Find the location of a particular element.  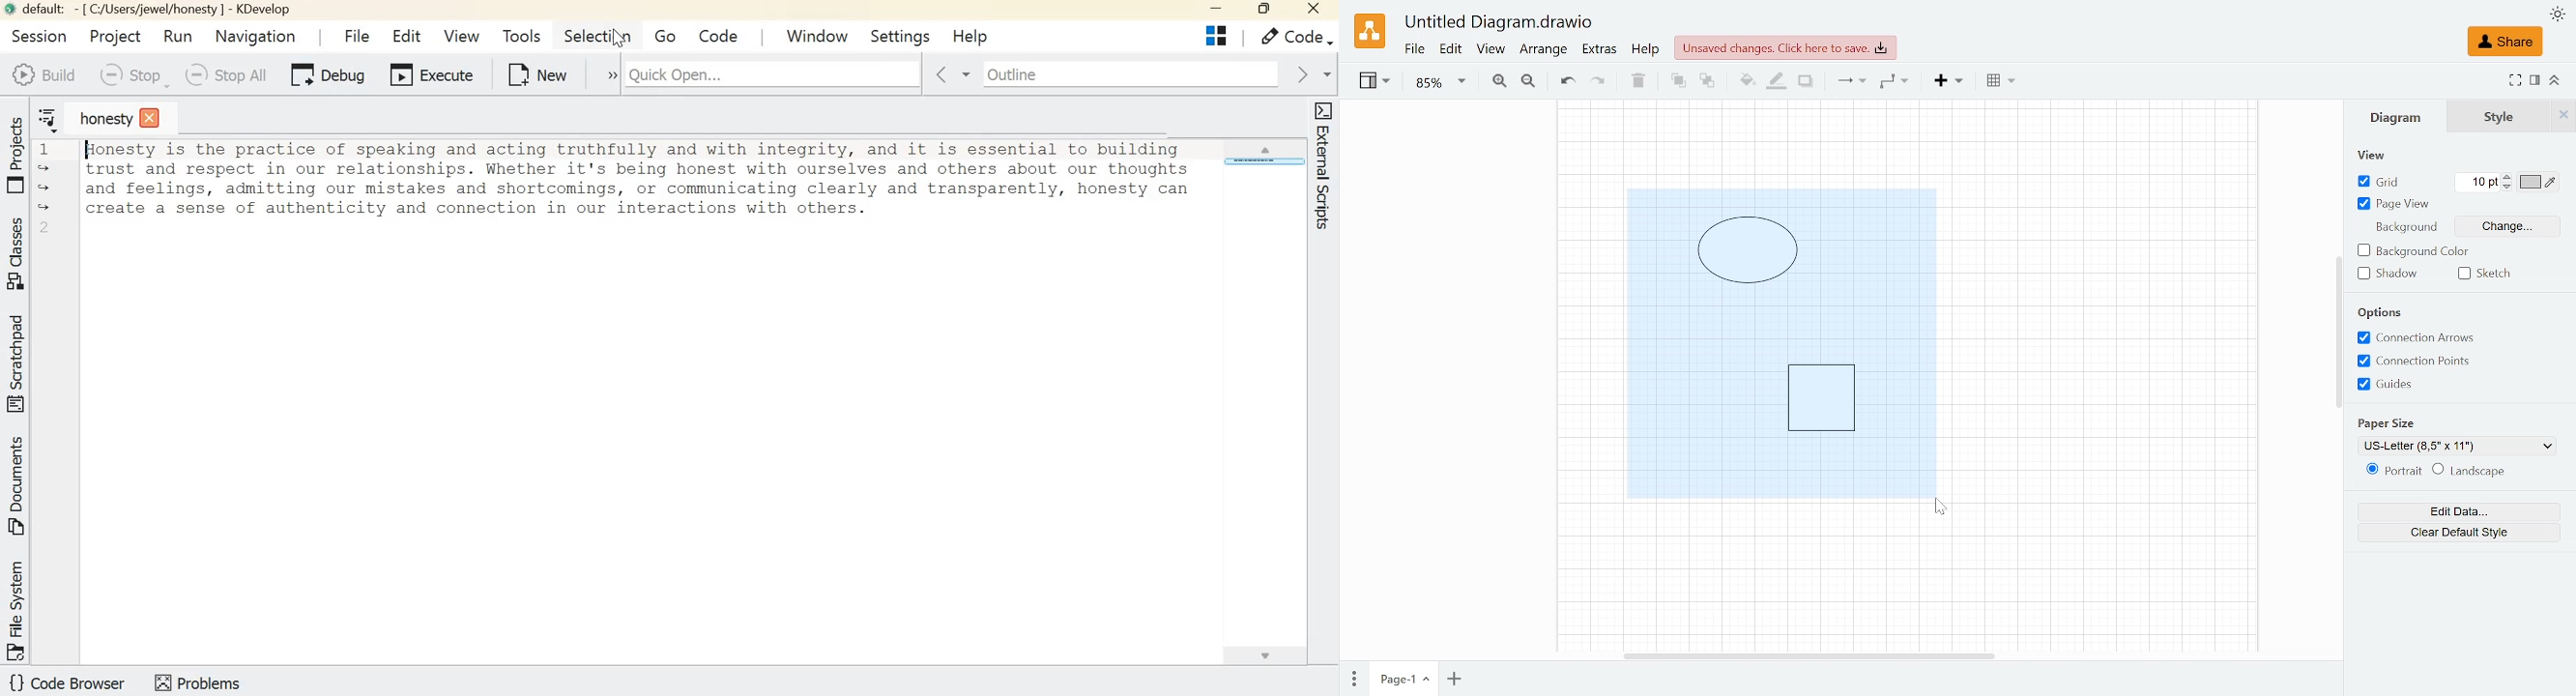

 is located at coordinates (2516, 80).